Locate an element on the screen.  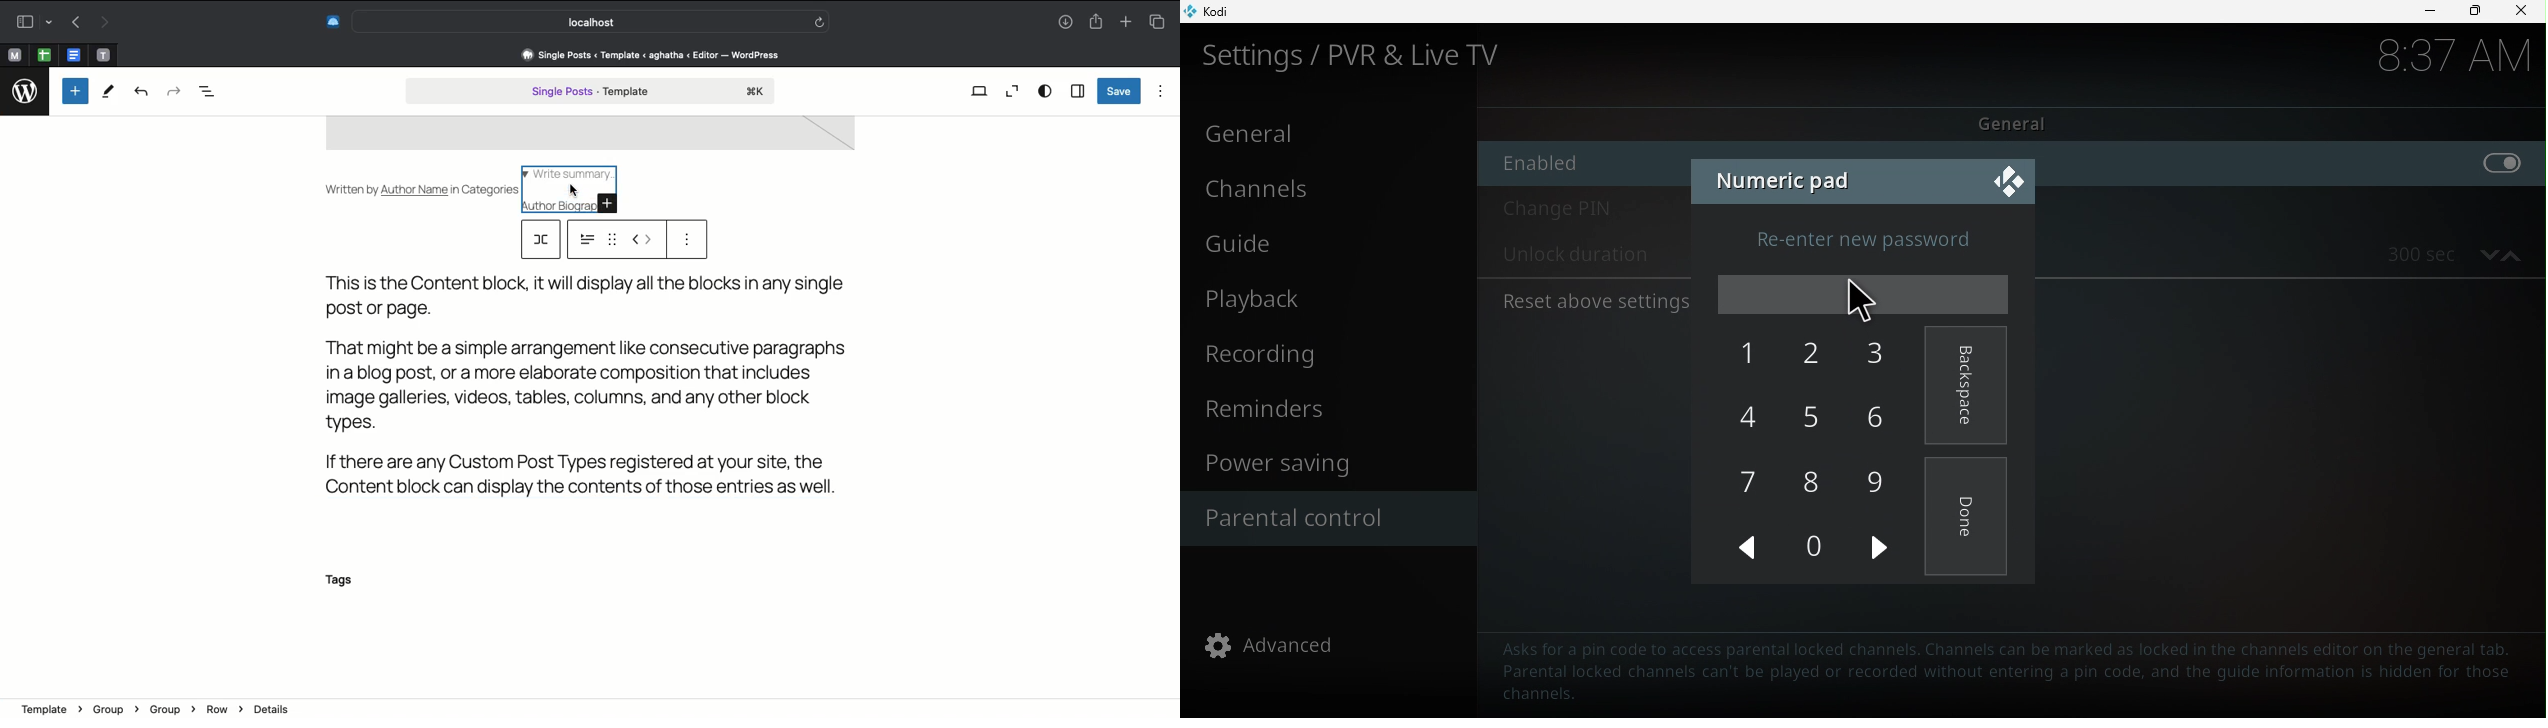
logo is located at coordinates (26, 88).